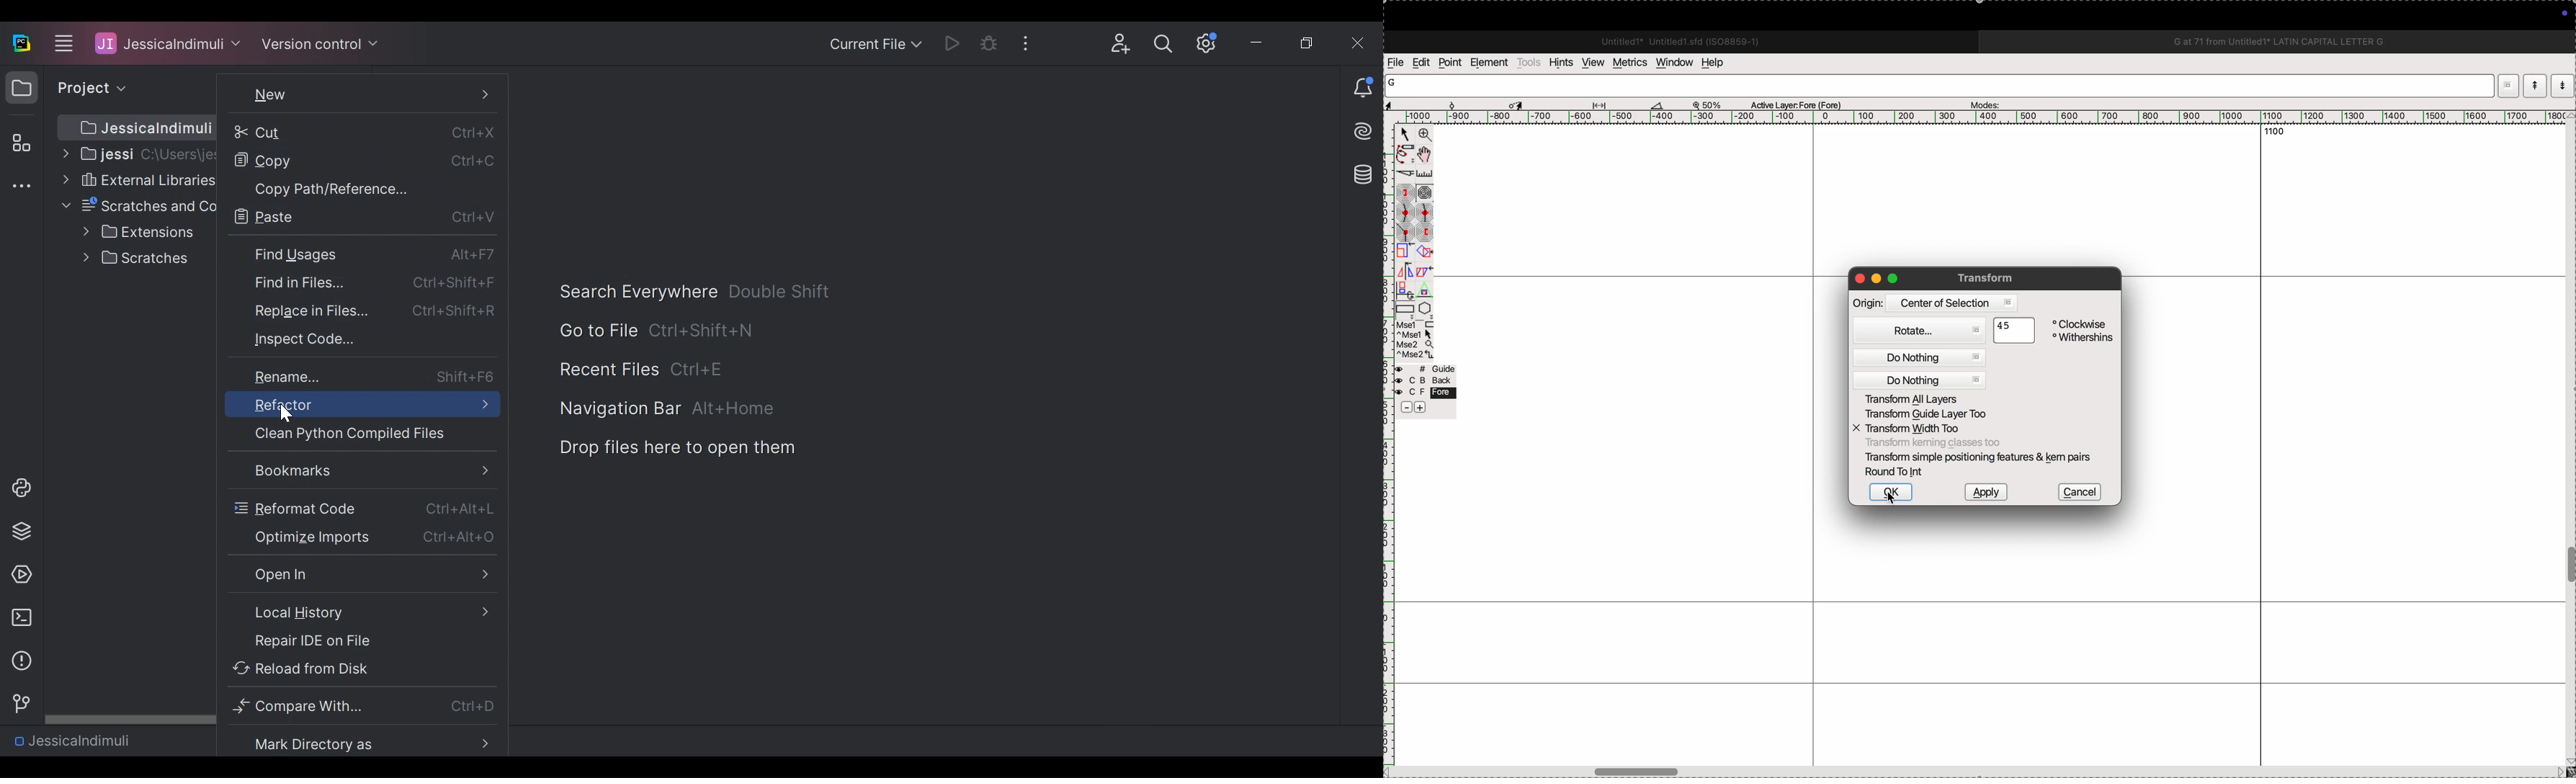 This screenshot has height=784, width=2576. I want to click on layers, so click(21, 530).